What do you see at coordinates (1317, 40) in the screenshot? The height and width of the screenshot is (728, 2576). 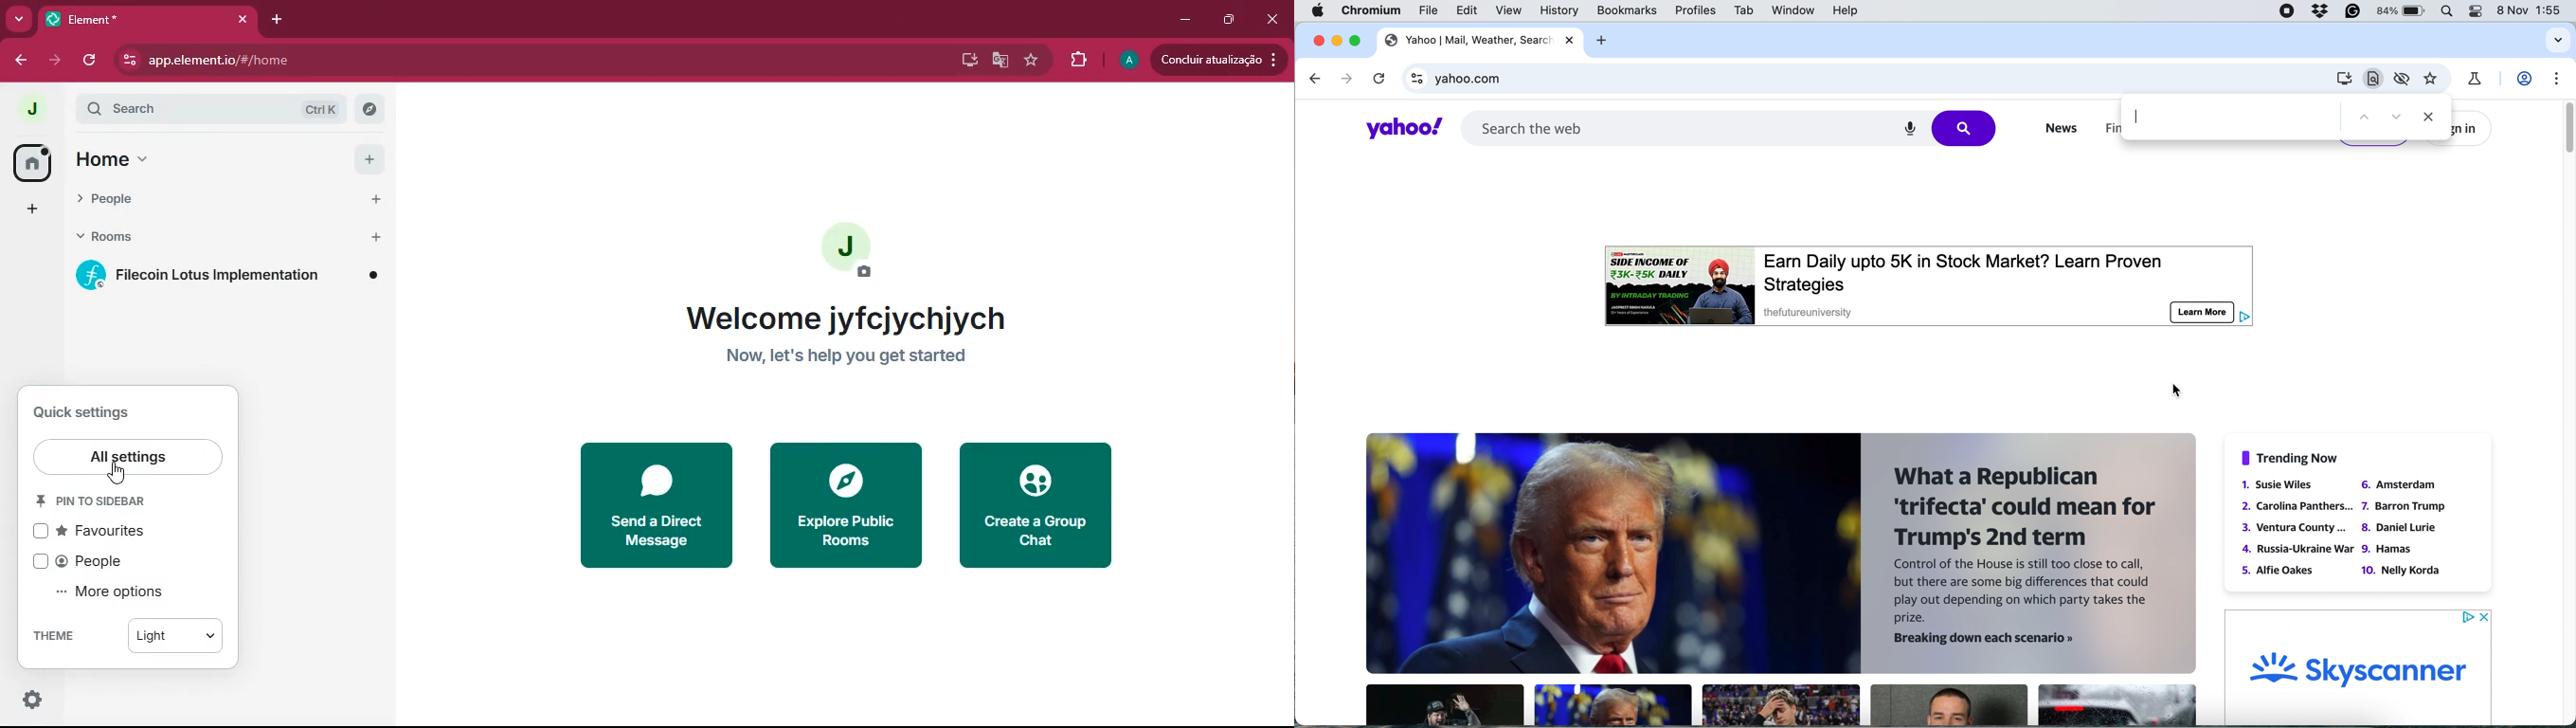 I see `close` at bounding box center [1317, 40].